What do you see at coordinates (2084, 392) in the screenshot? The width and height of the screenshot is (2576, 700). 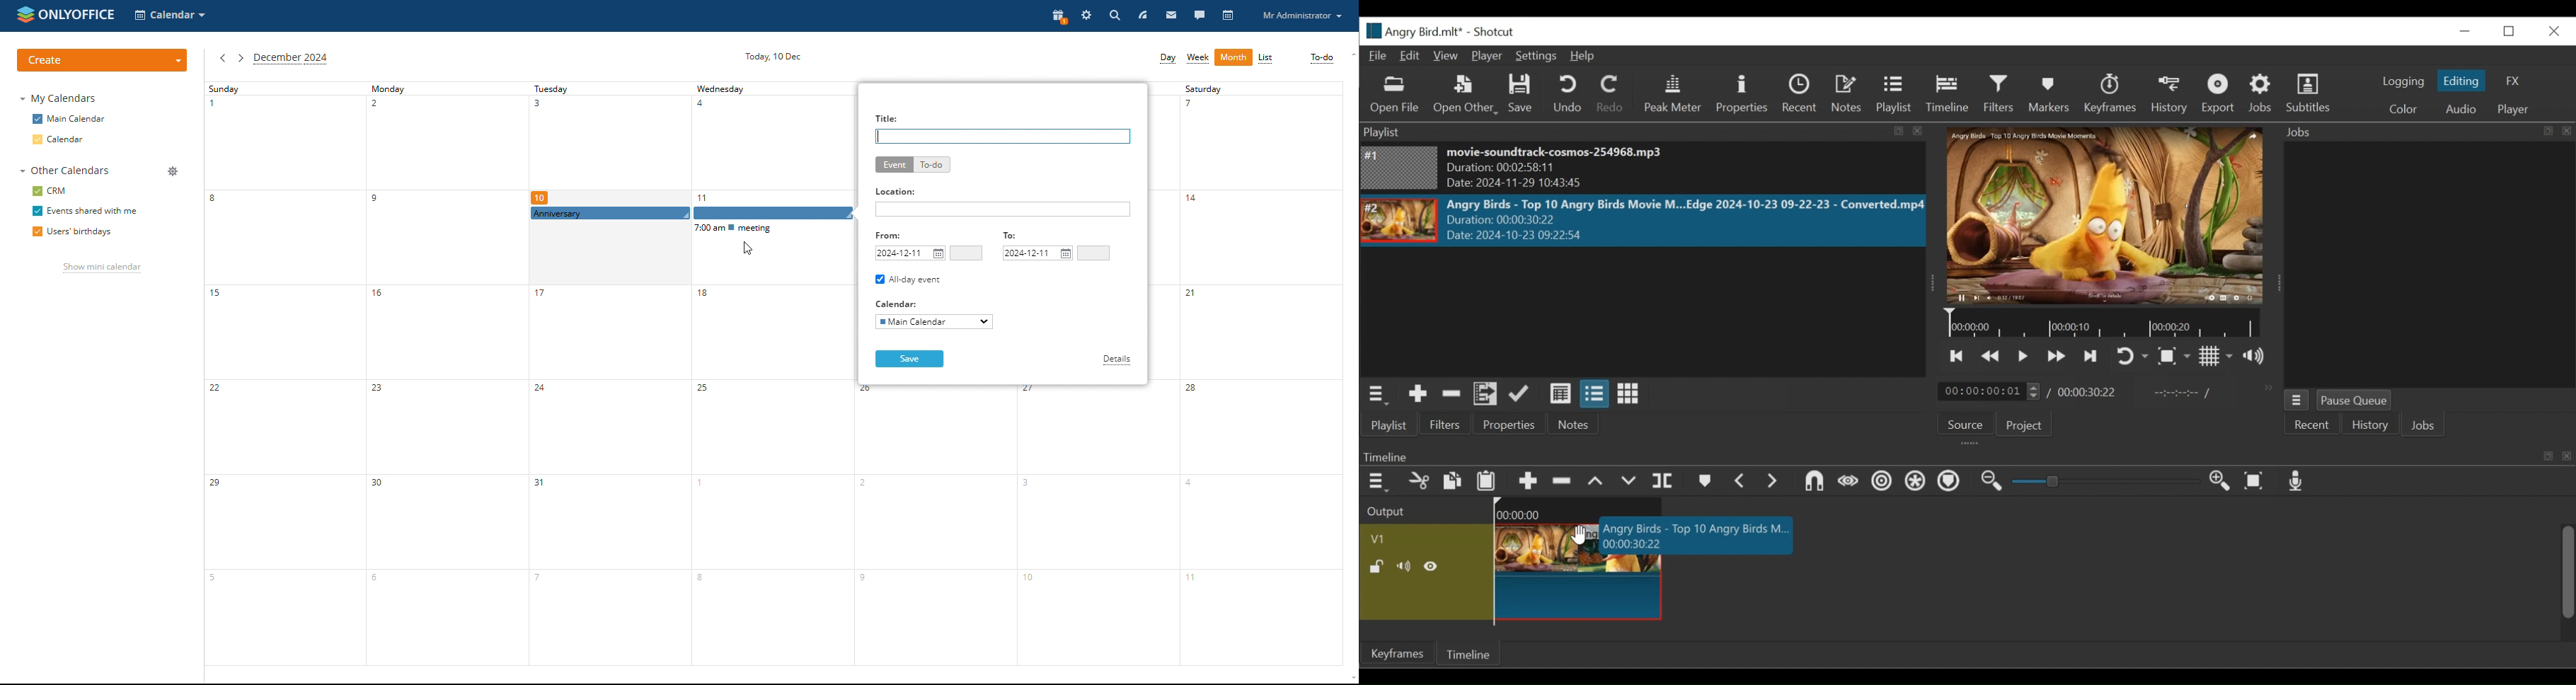 I see `00:00:30:22(Total Duration)` at bounding box center [2084, 392].